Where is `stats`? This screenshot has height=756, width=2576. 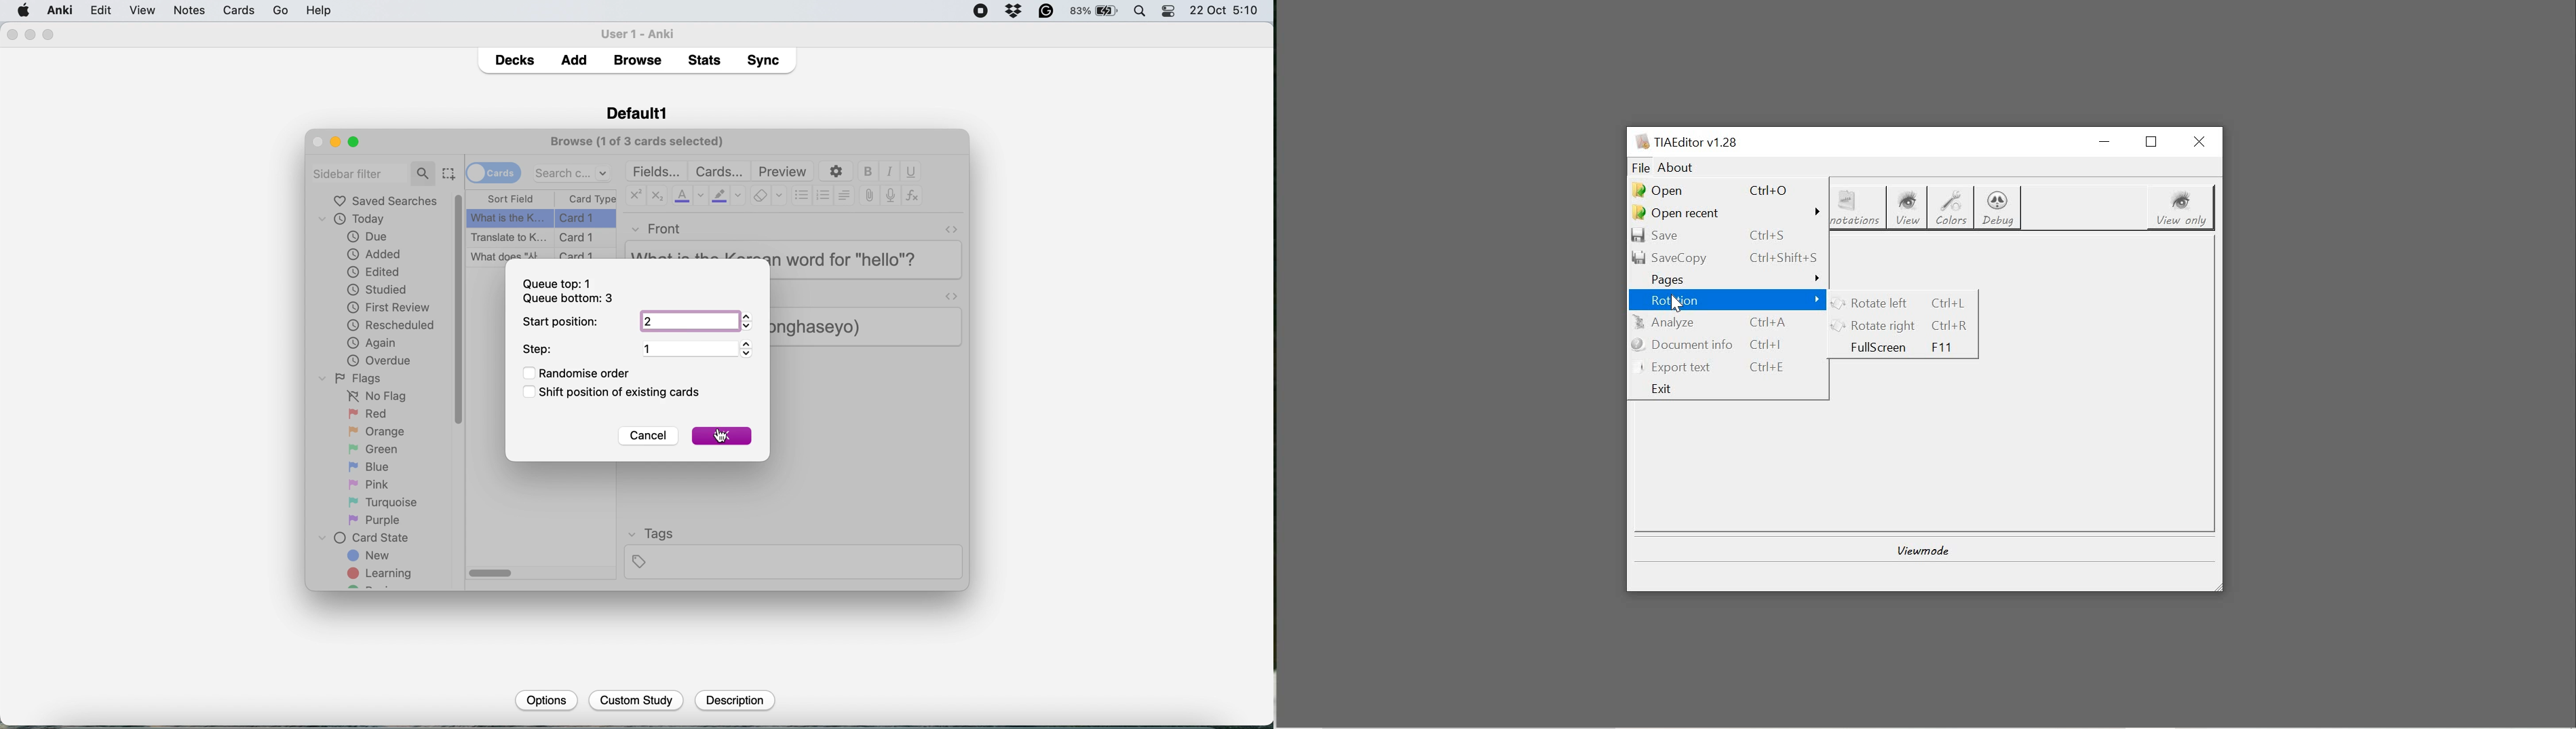
stats is located at coordinates (707, 59).